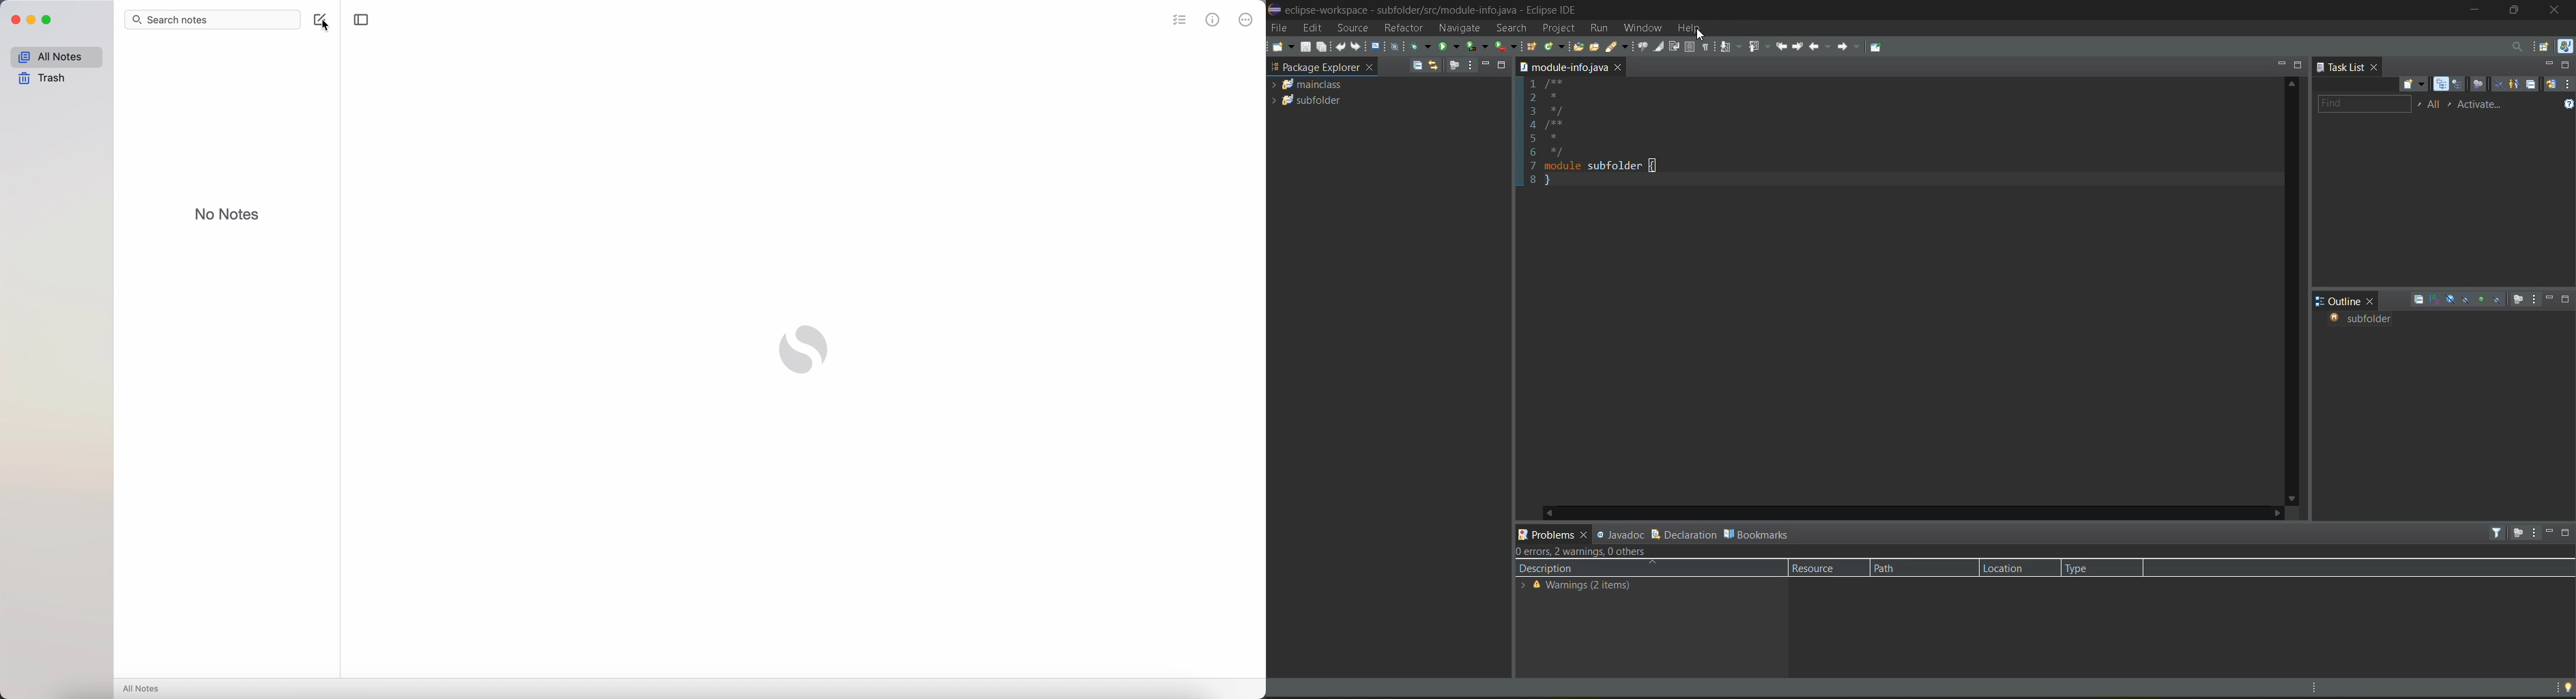  Describe the element at coordinates (2459, 86) in the screenshot. I see `scheduled` at that location.